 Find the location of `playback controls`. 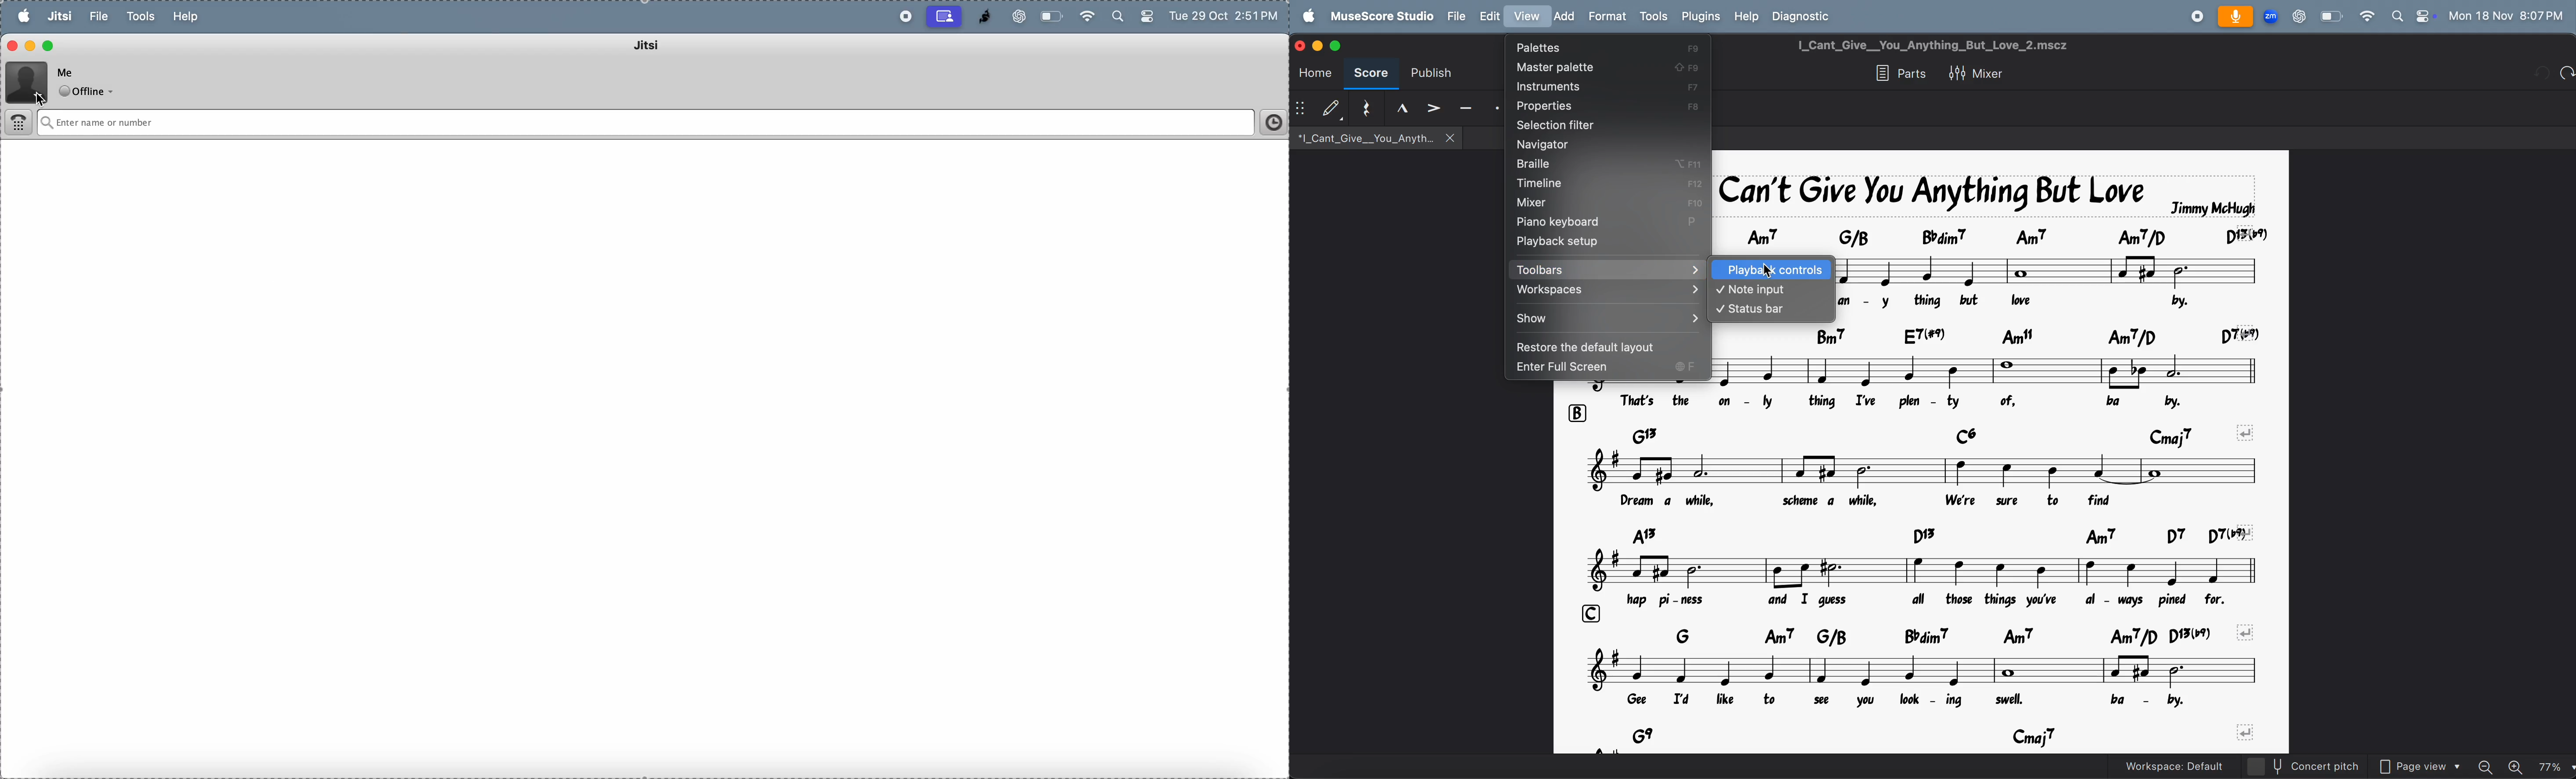

playback controls is located at coordinates (1772, 270).